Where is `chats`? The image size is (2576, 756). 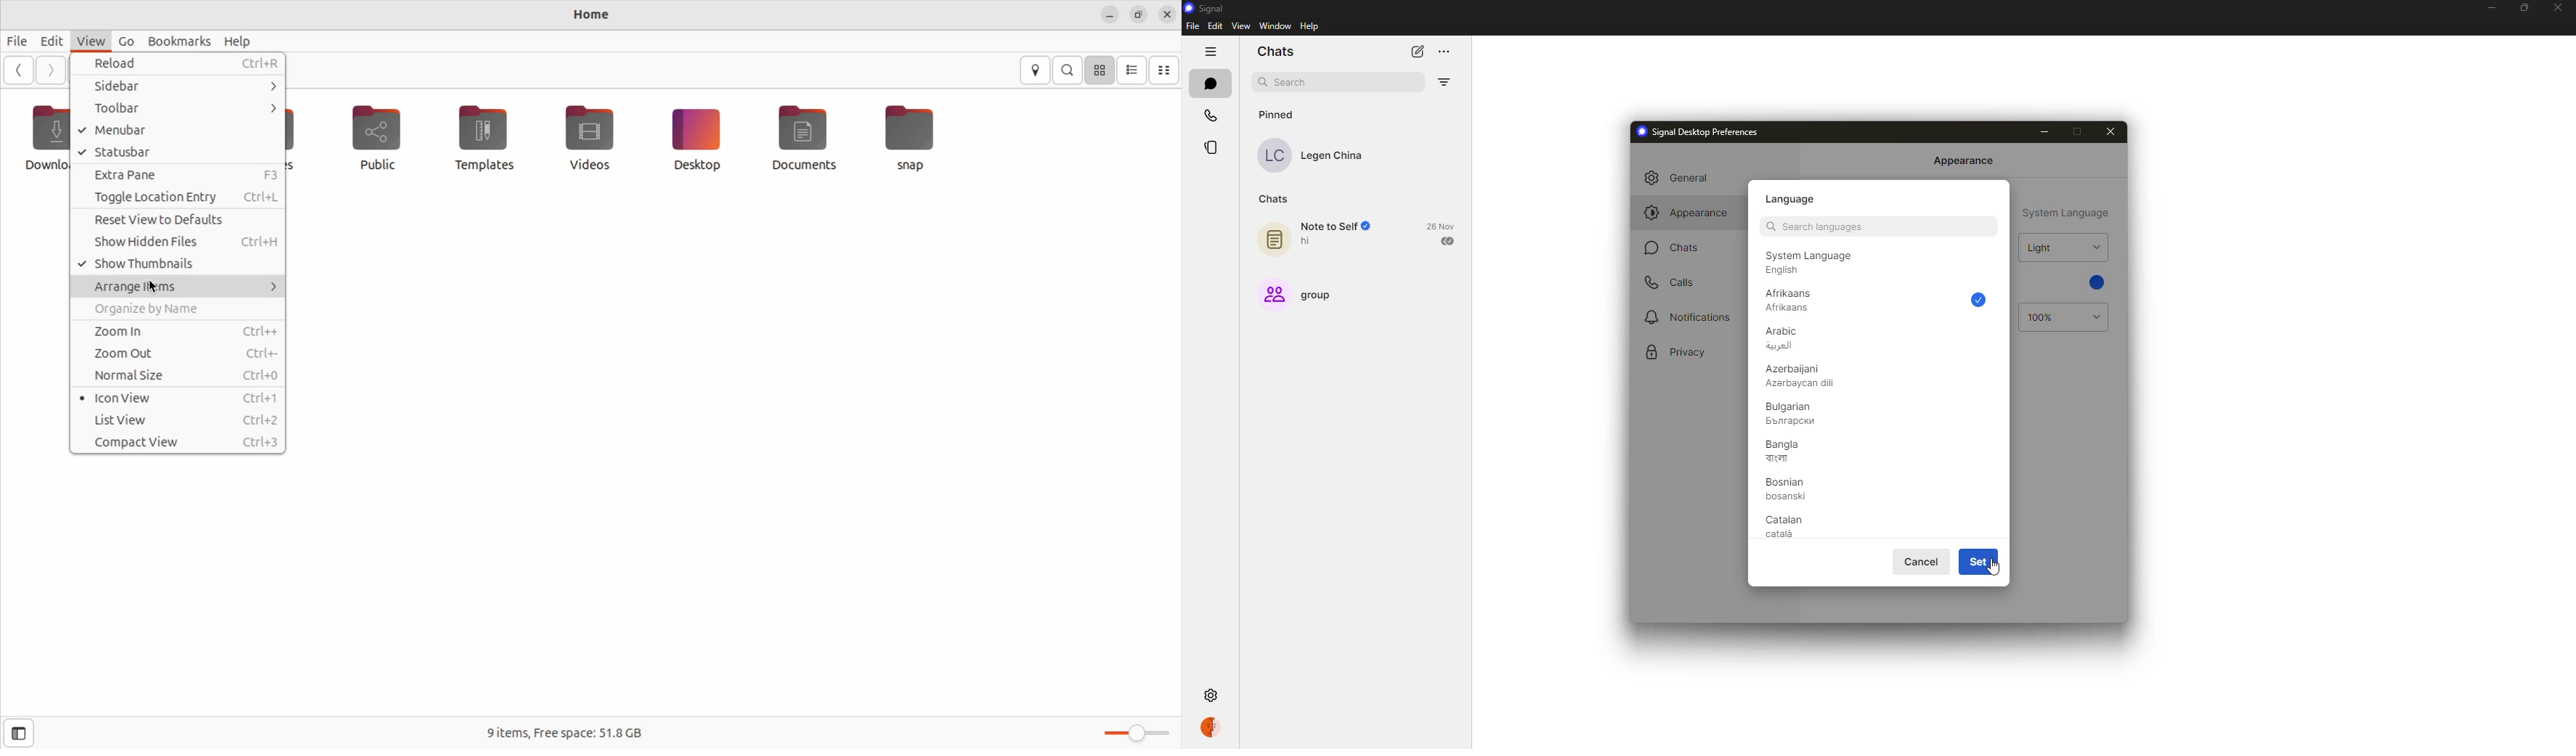 chats is located at coordinates (1674, 247).